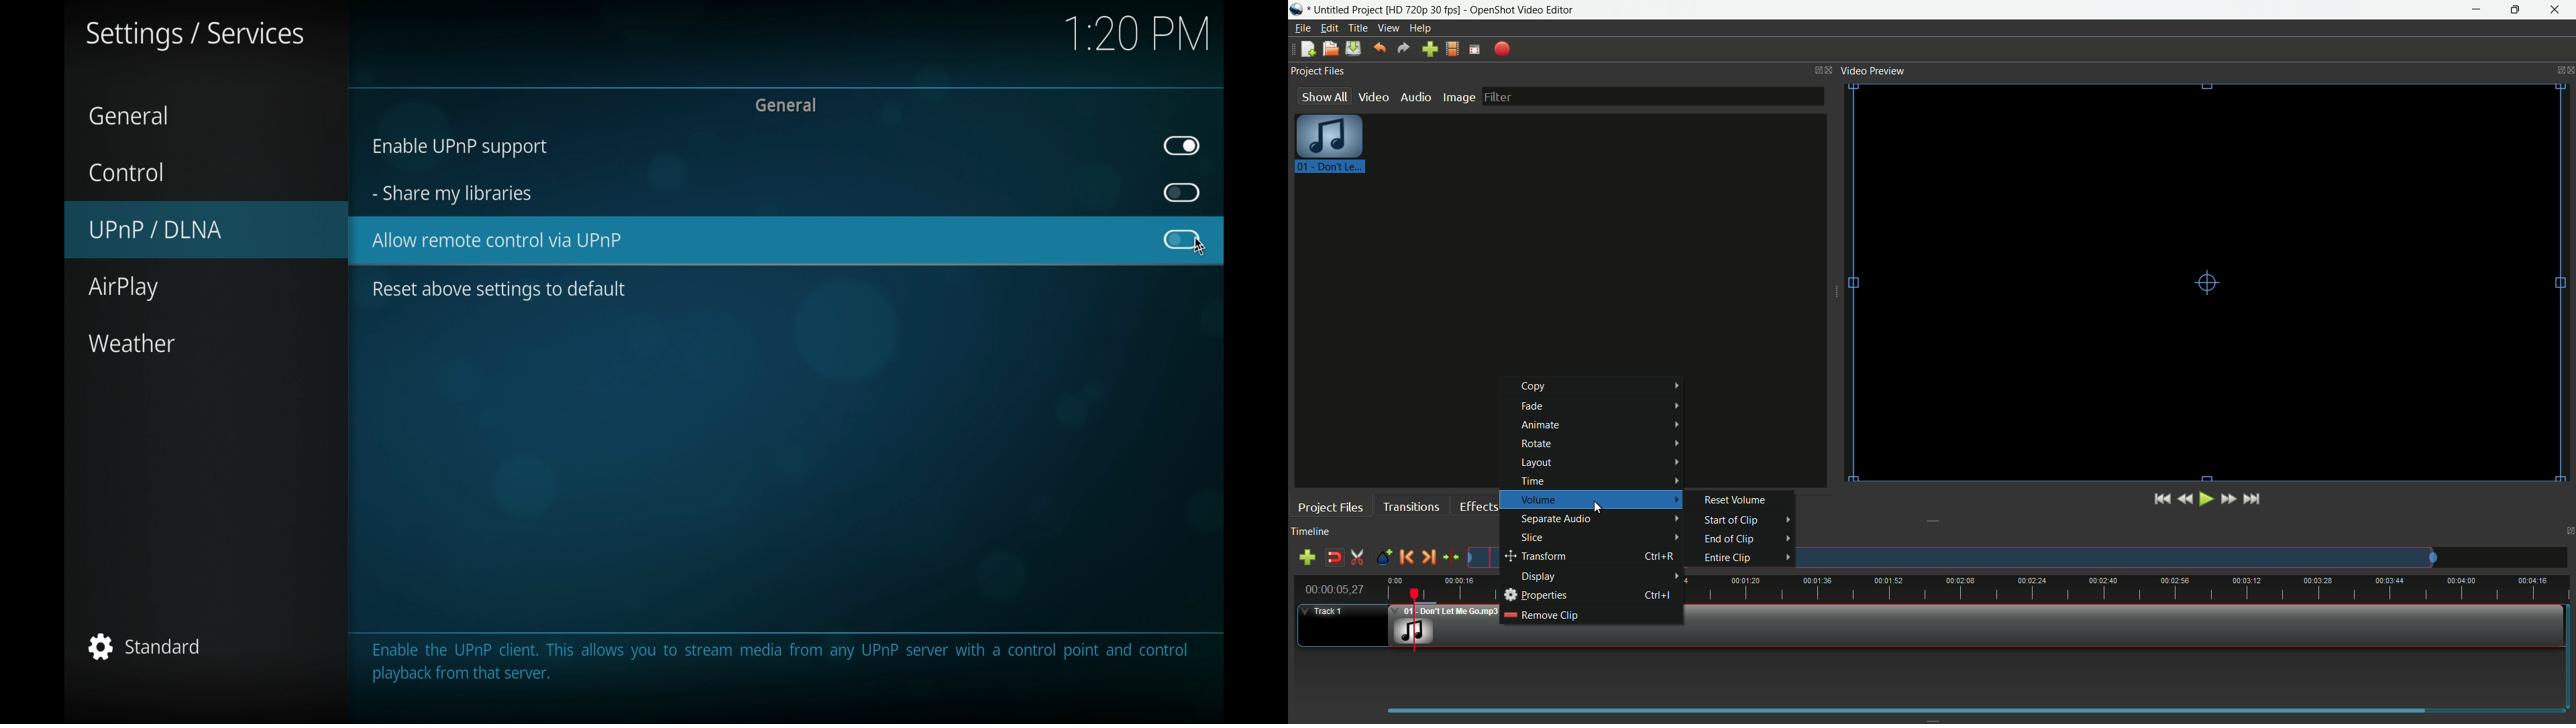 The height and width of the screenshot is (728, 2576). What do you see at coordinates (131, 344) in the screenshot?
I see `weather` at bounding box center [131, 344].